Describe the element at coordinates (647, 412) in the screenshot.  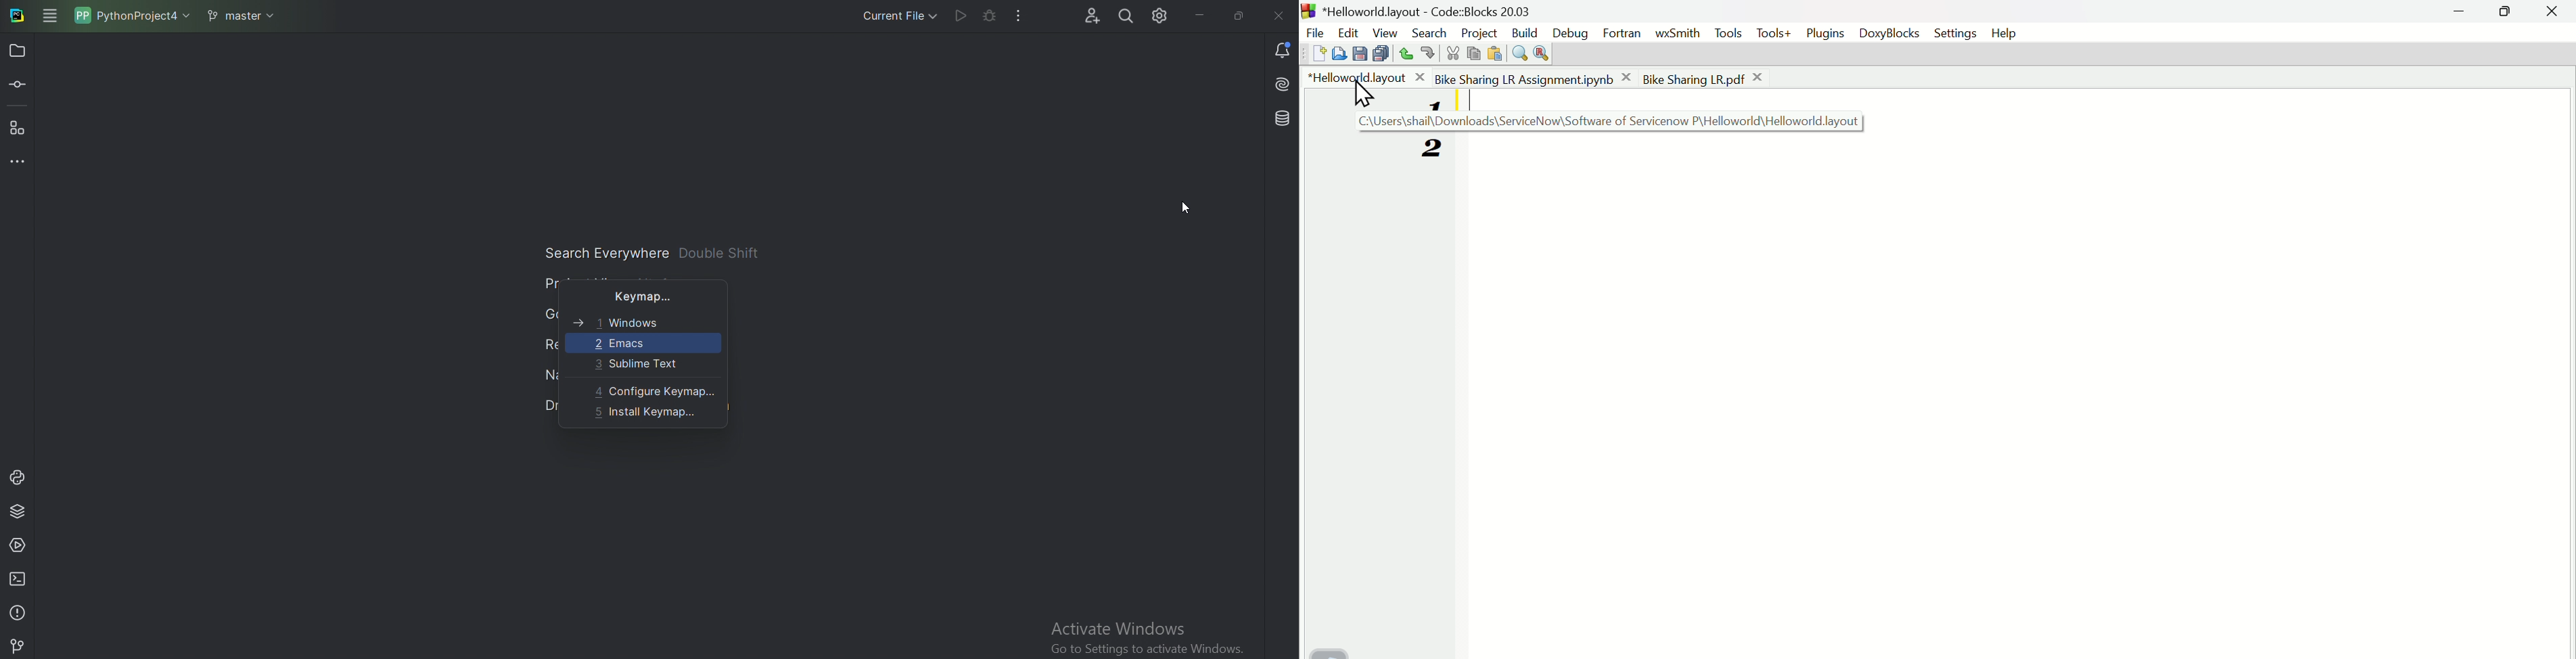
I see `Install keymap` at that location.